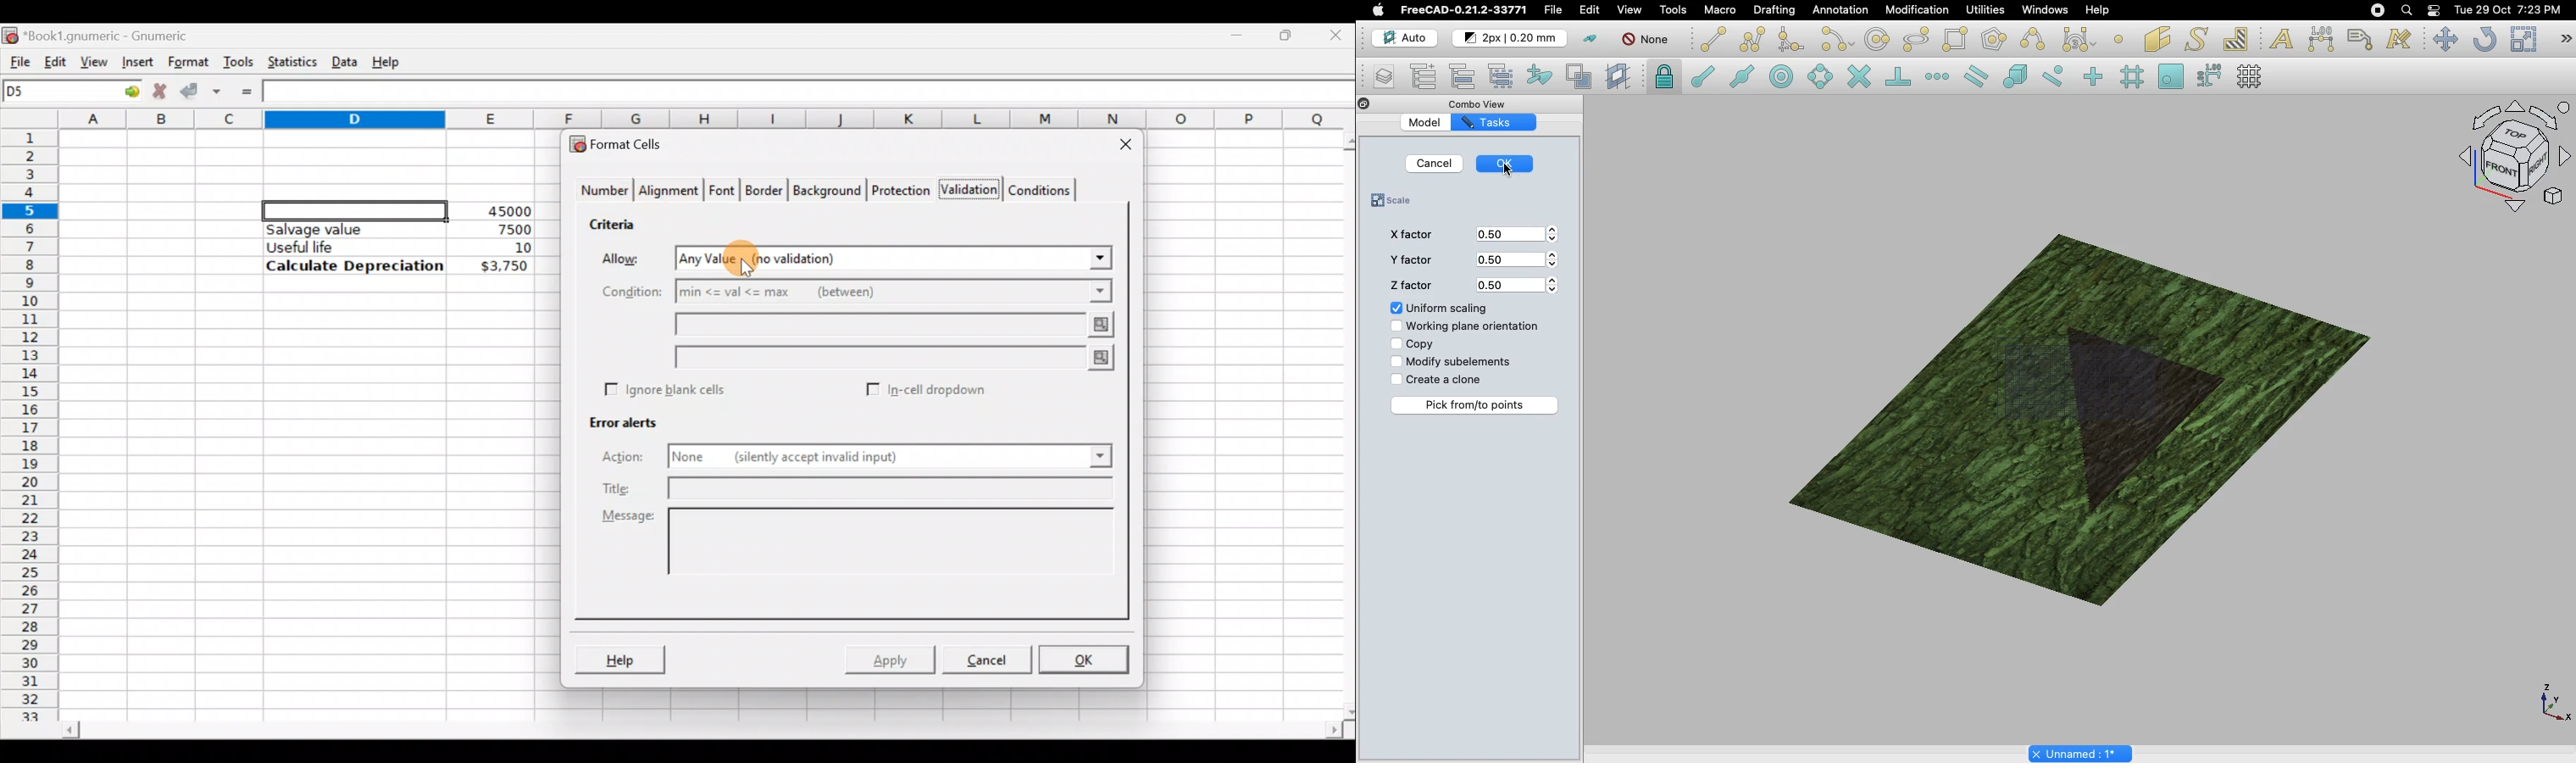  Describe the element at coordinates (1089, 456) in the screenshot. I see `Action drop down` at that location.